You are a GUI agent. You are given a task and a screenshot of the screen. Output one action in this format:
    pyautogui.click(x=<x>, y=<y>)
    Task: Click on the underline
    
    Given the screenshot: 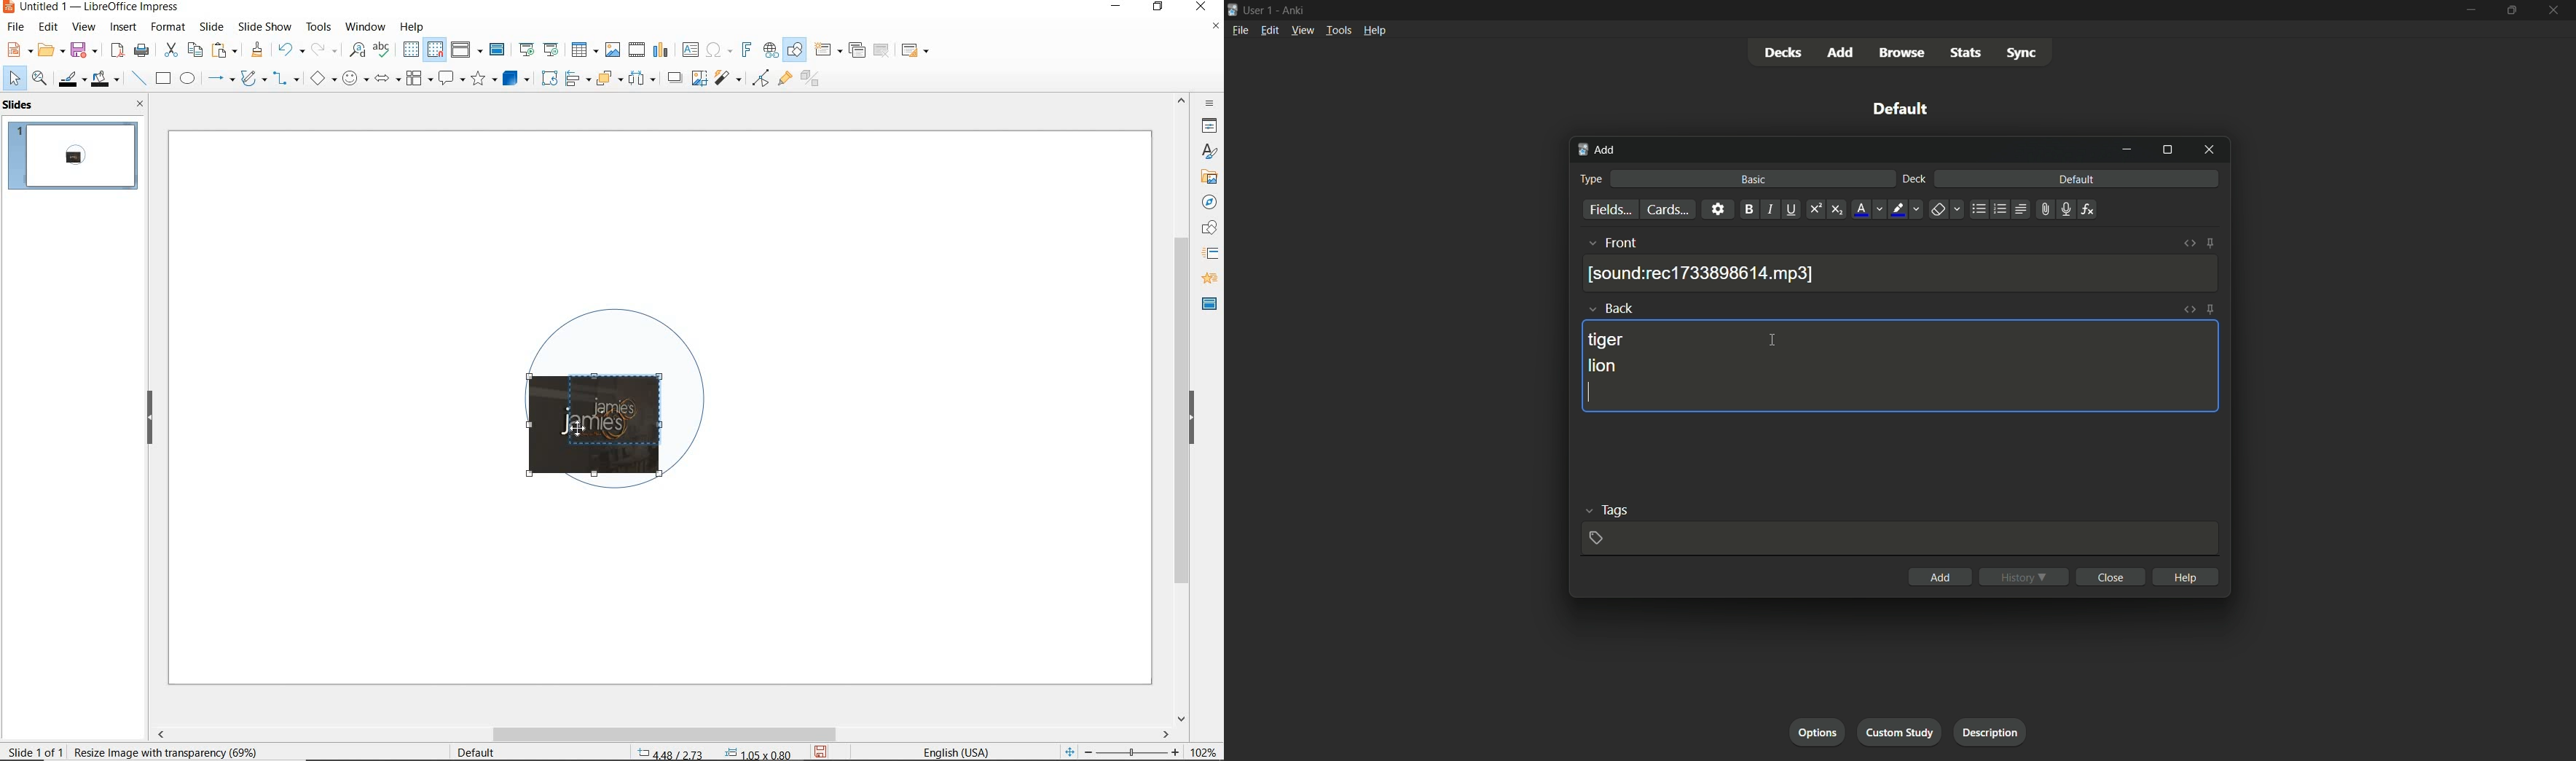 What is the action you would take?
    pyautogui.click(x=1794, y=209)
    